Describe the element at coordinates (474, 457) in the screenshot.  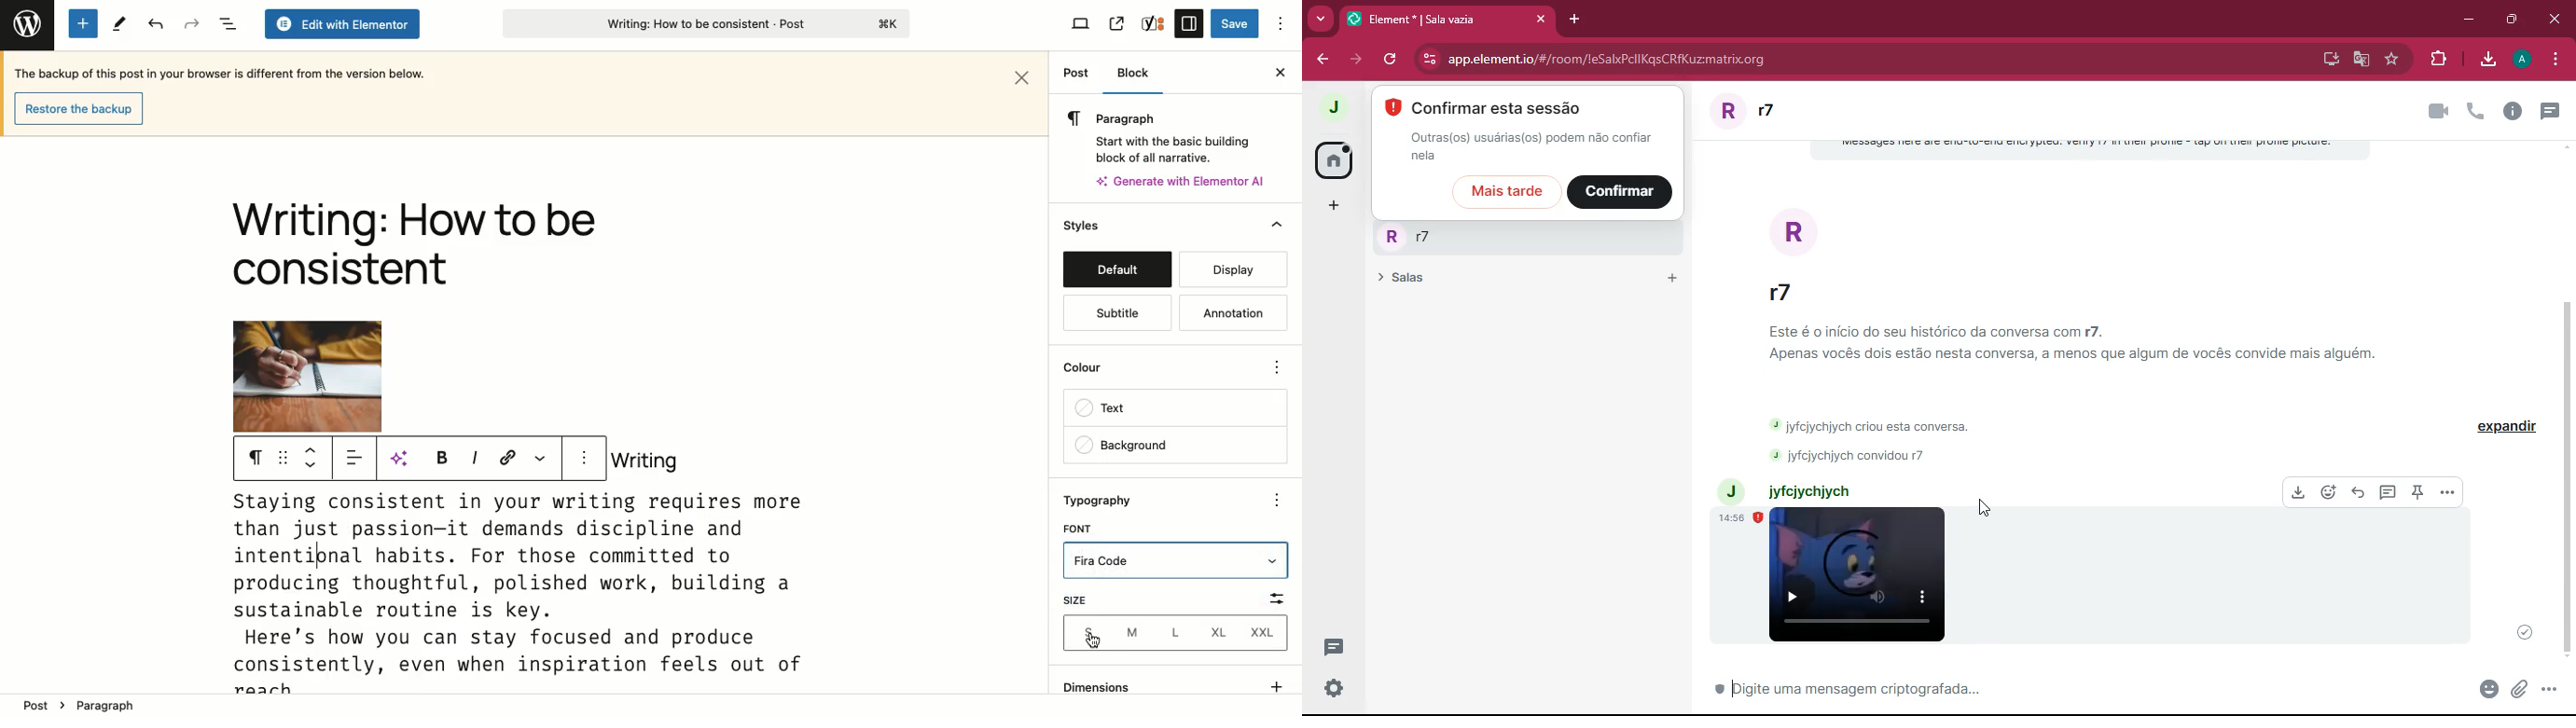
I see `Italics` at that location.